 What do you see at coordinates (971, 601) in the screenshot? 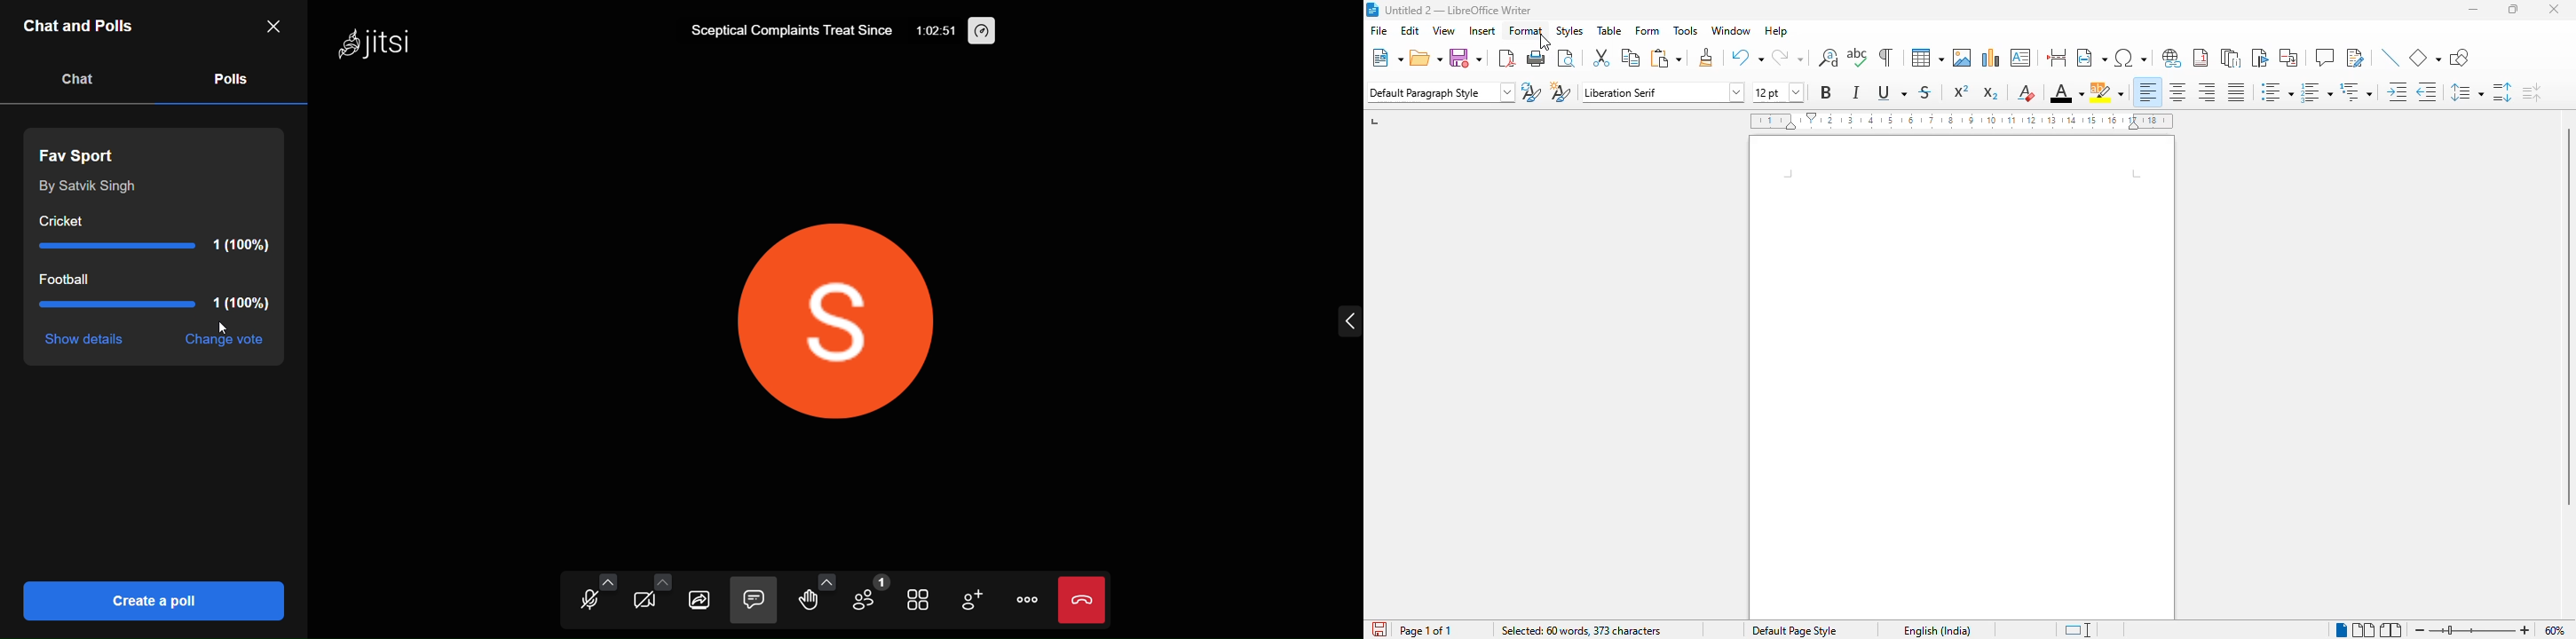
I see `invite people` at bounding box center [971, 601].